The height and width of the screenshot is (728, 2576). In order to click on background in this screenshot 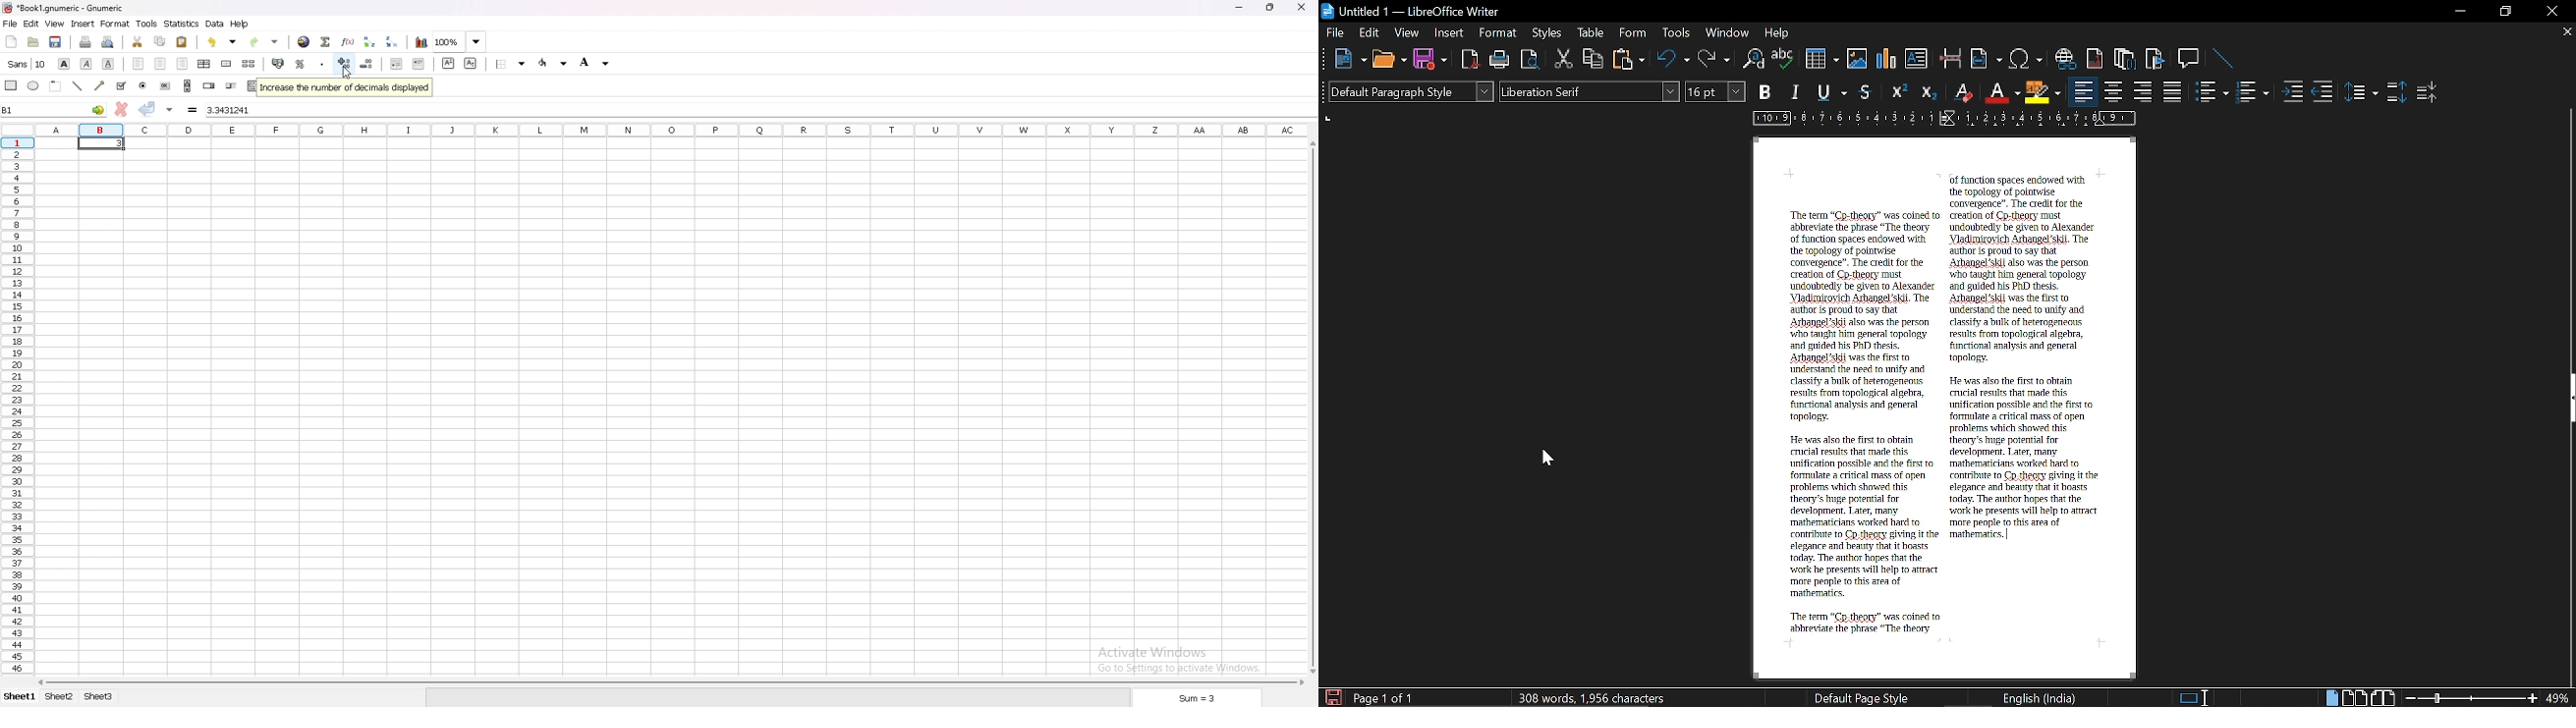, I will do `click(595, 64)`.